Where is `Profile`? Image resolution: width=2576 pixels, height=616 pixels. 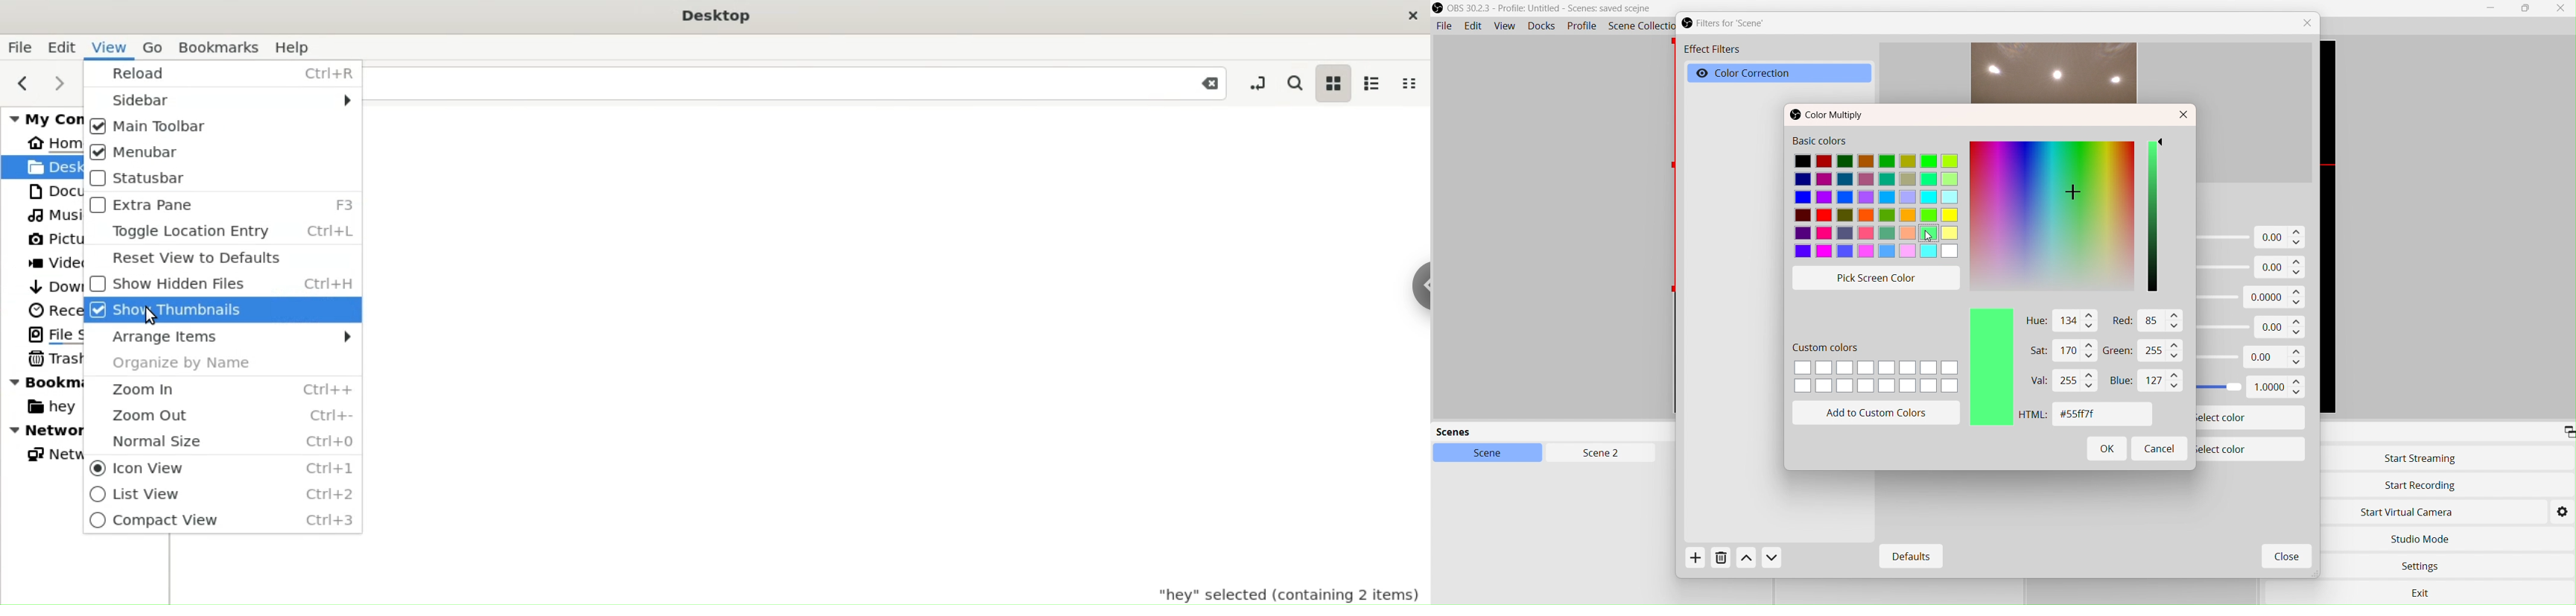
Profile is located at coordinates (1582, 27).